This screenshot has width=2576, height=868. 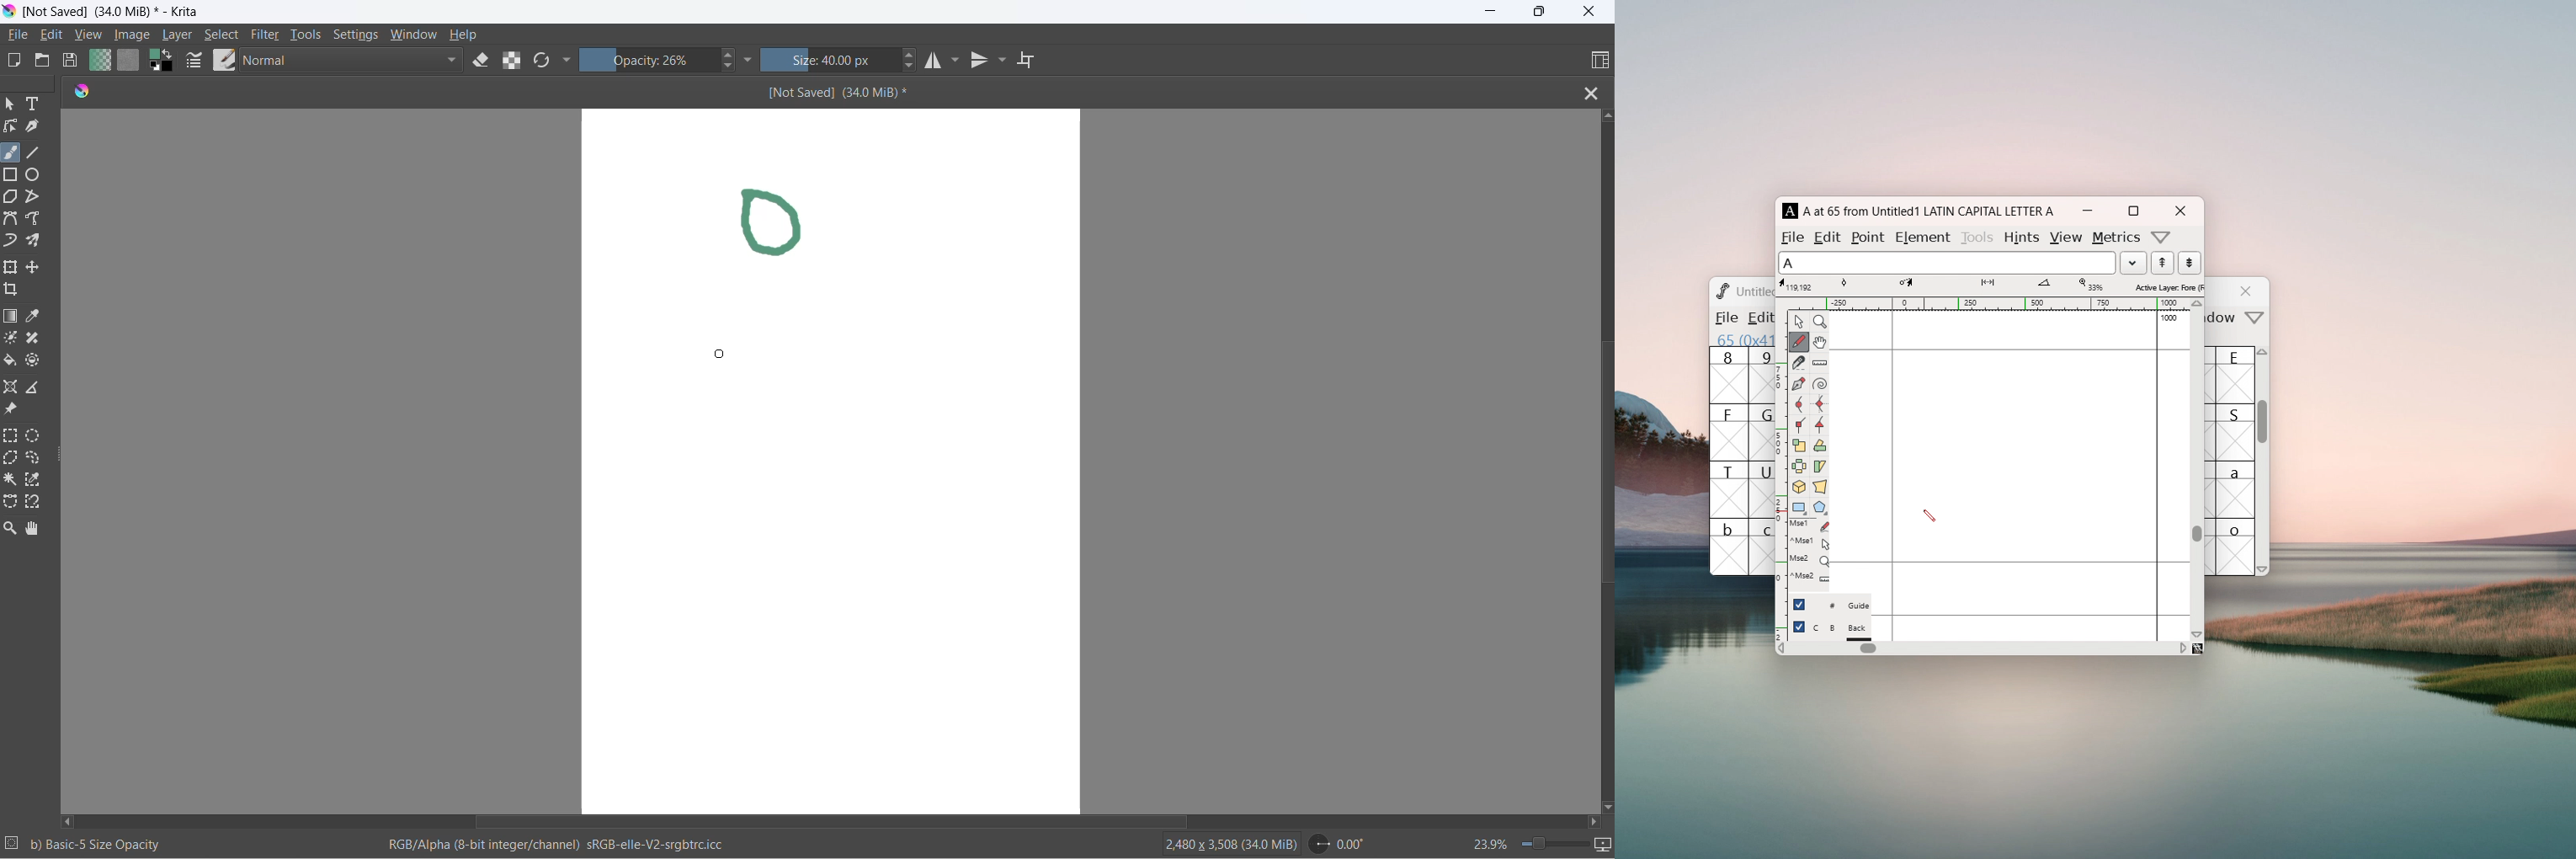 I want to click on select shape tool, so click(x=13, y=106).